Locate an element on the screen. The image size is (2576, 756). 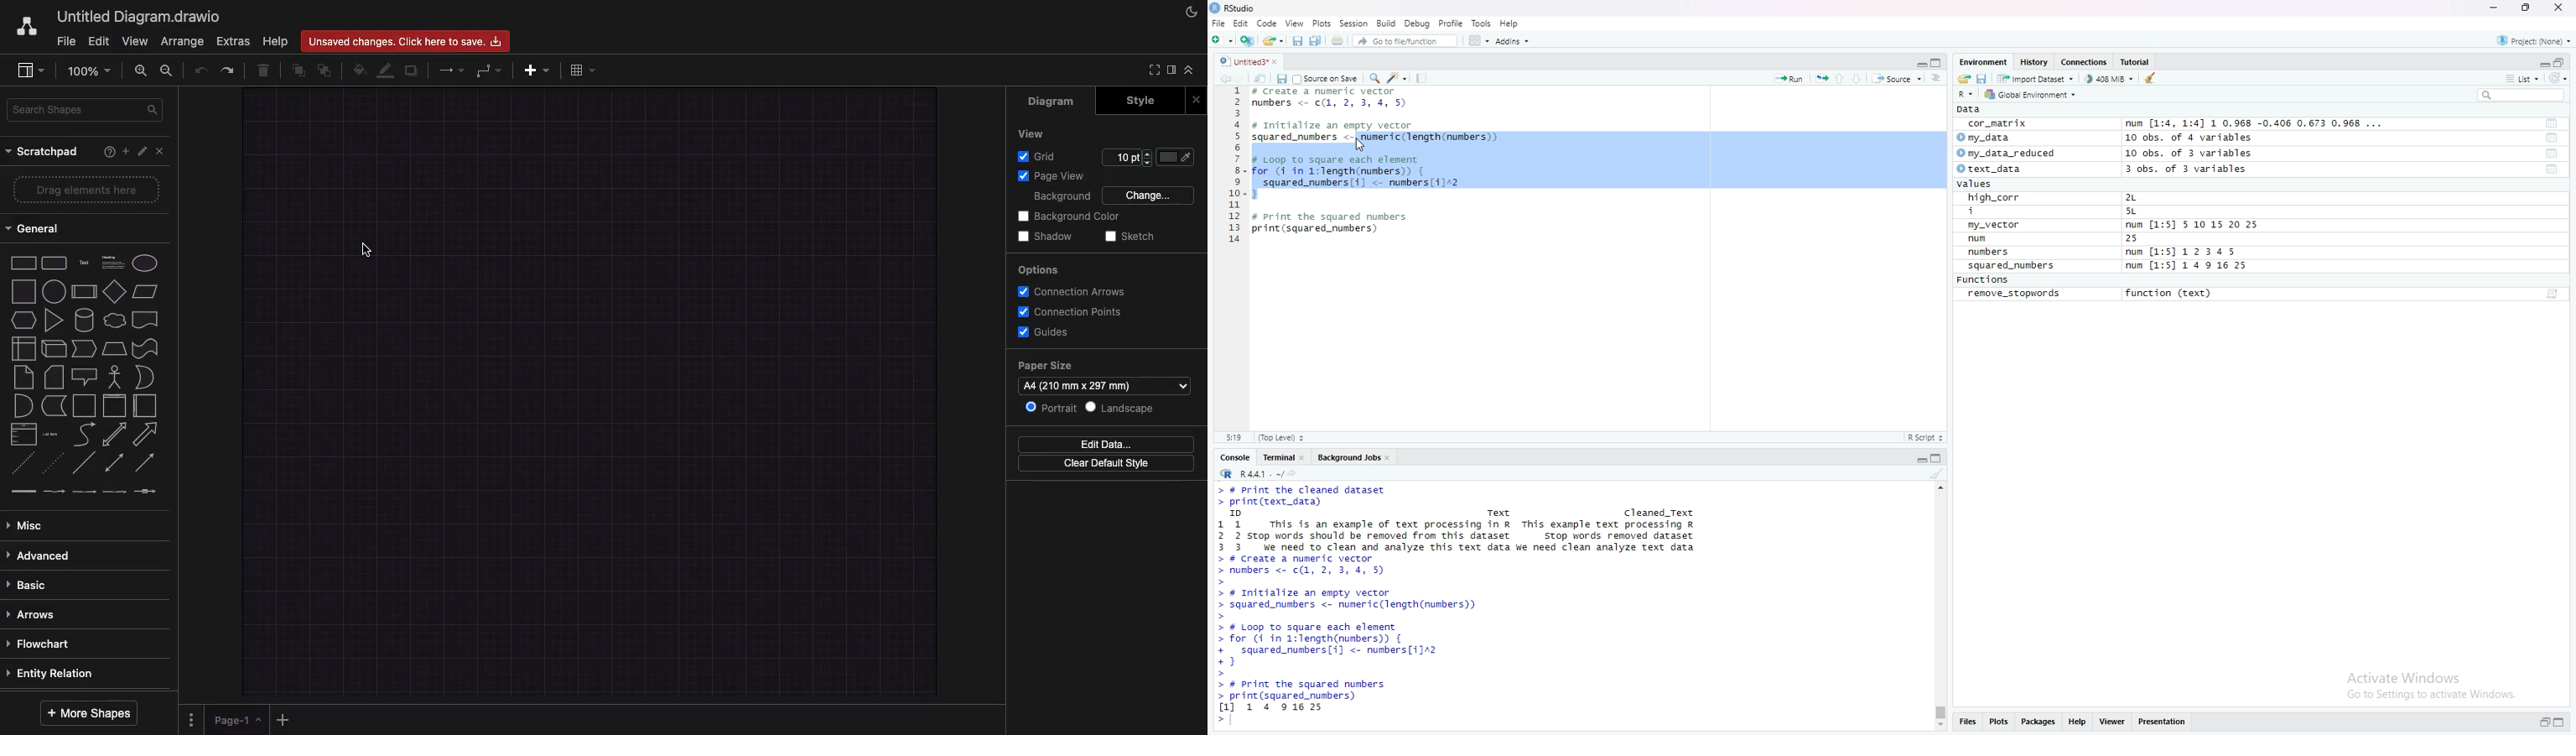
close is located at coordinates (1304, 456).